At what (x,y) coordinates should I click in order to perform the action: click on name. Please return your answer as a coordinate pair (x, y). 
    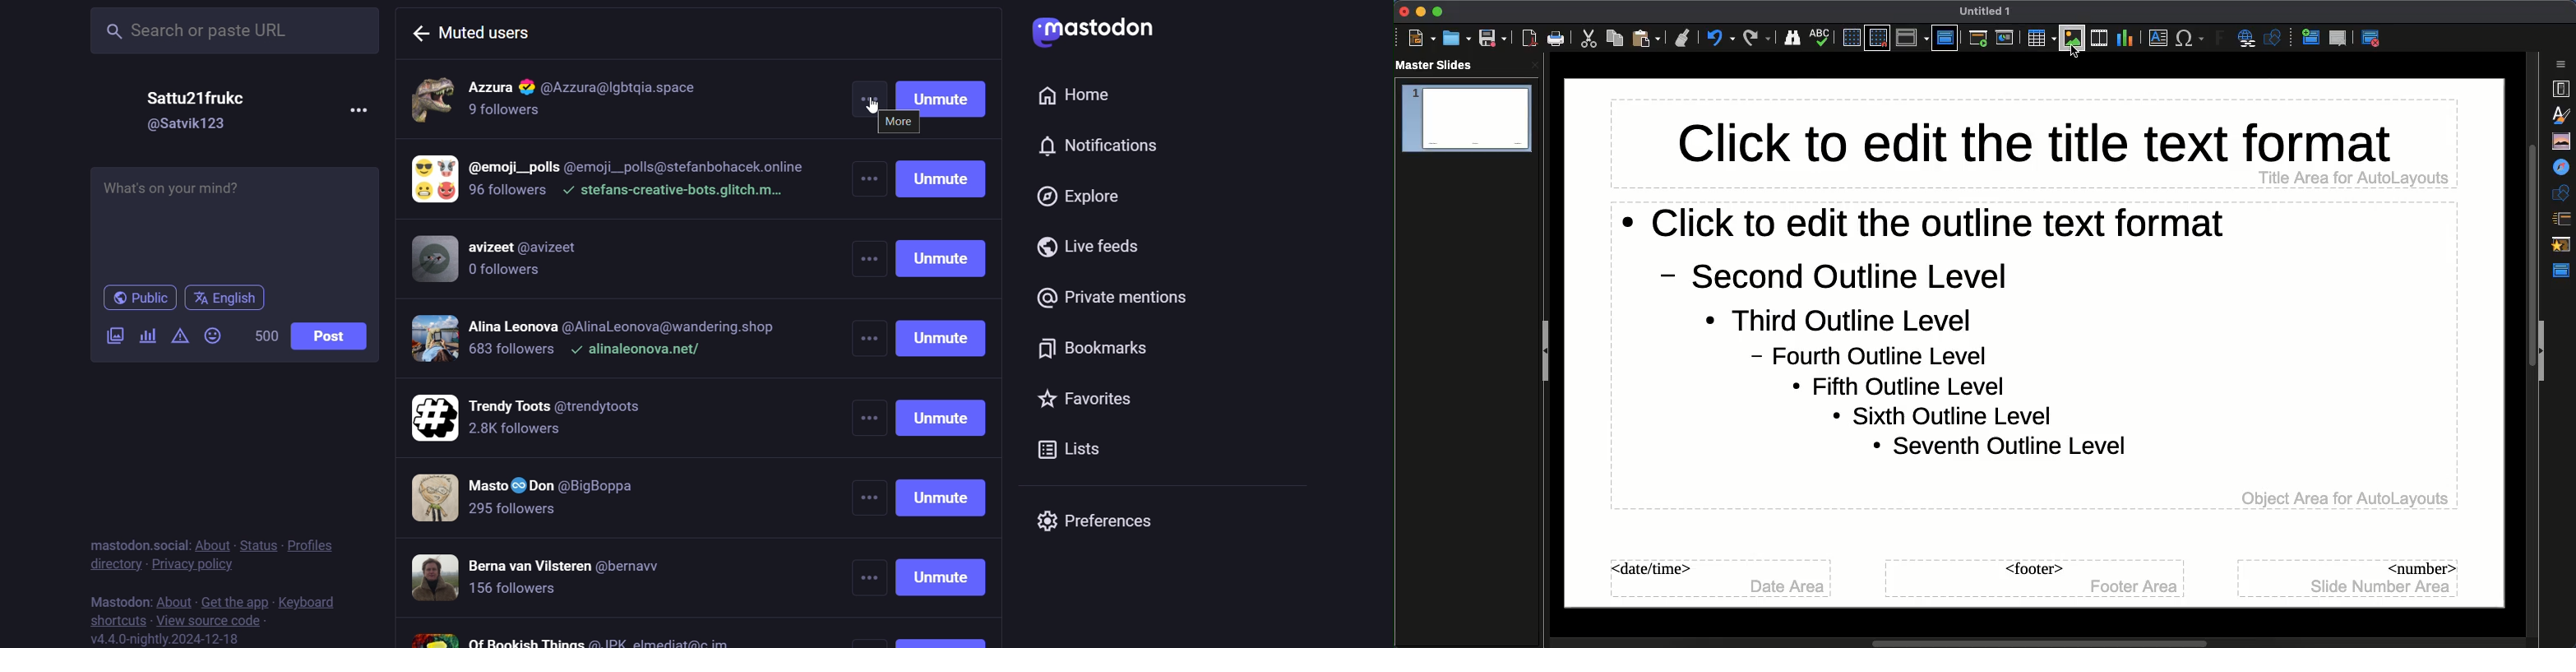
    Looking at the image, I should click on (194, 96).